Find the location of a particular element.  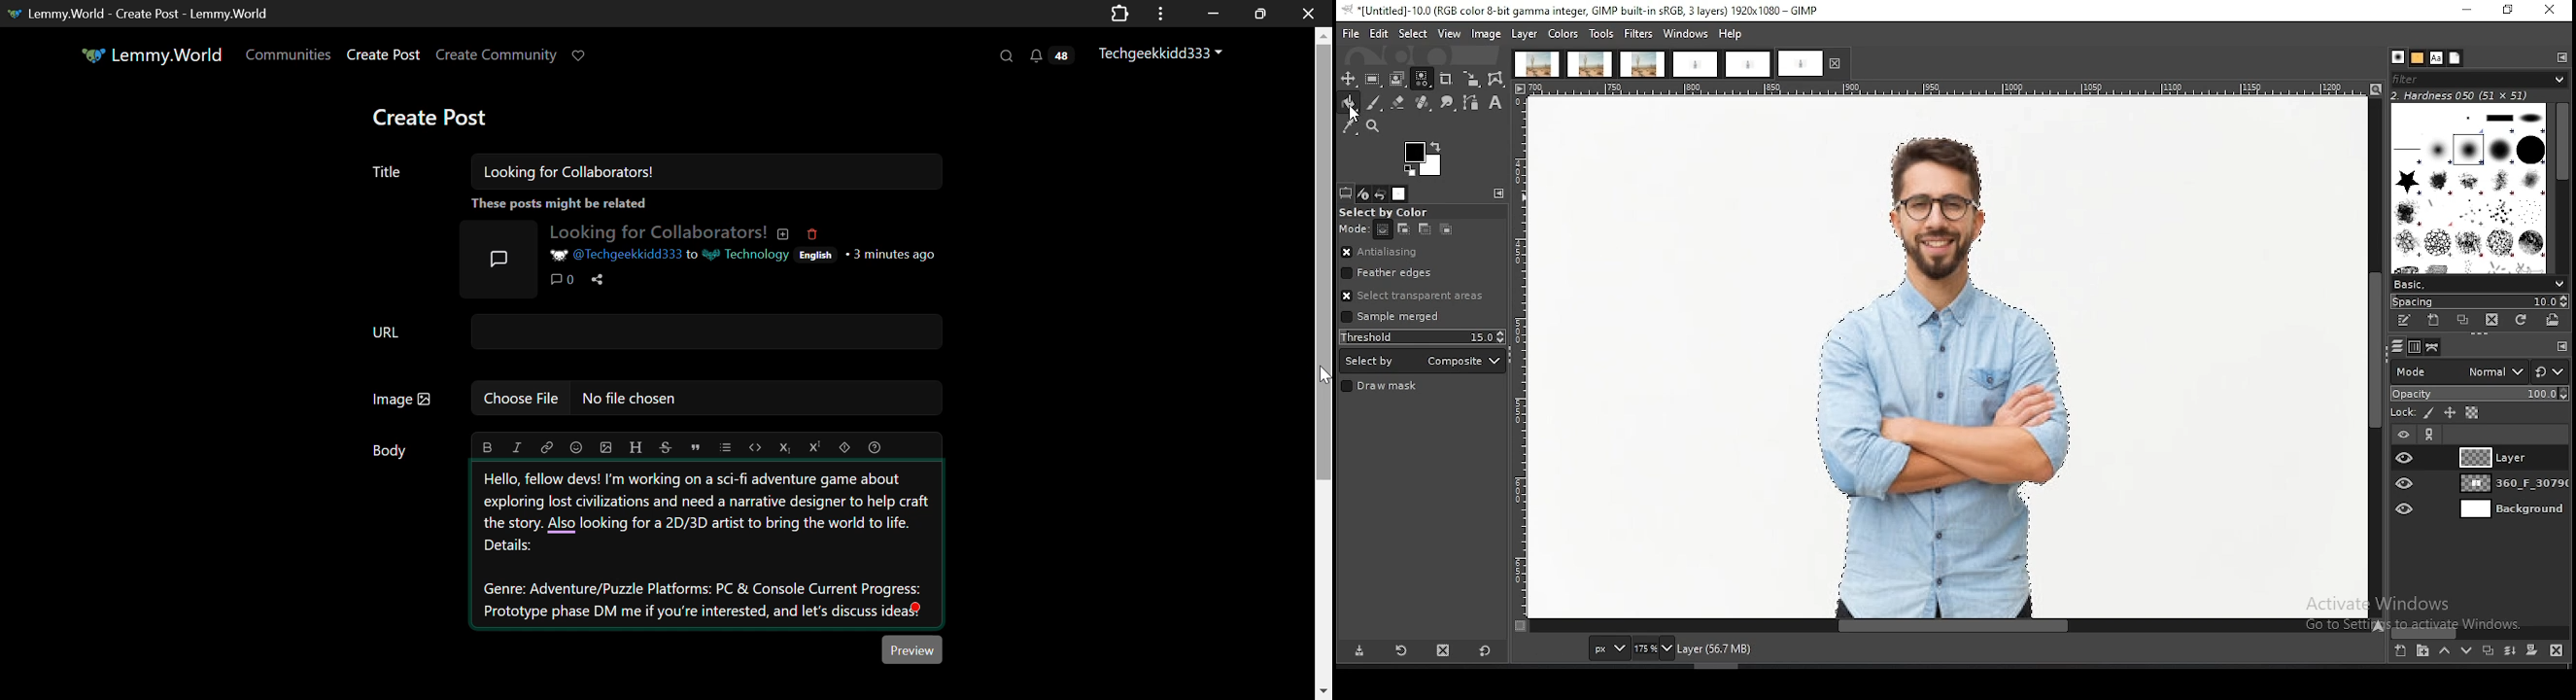

tools is located at coordinates (1601, 35).